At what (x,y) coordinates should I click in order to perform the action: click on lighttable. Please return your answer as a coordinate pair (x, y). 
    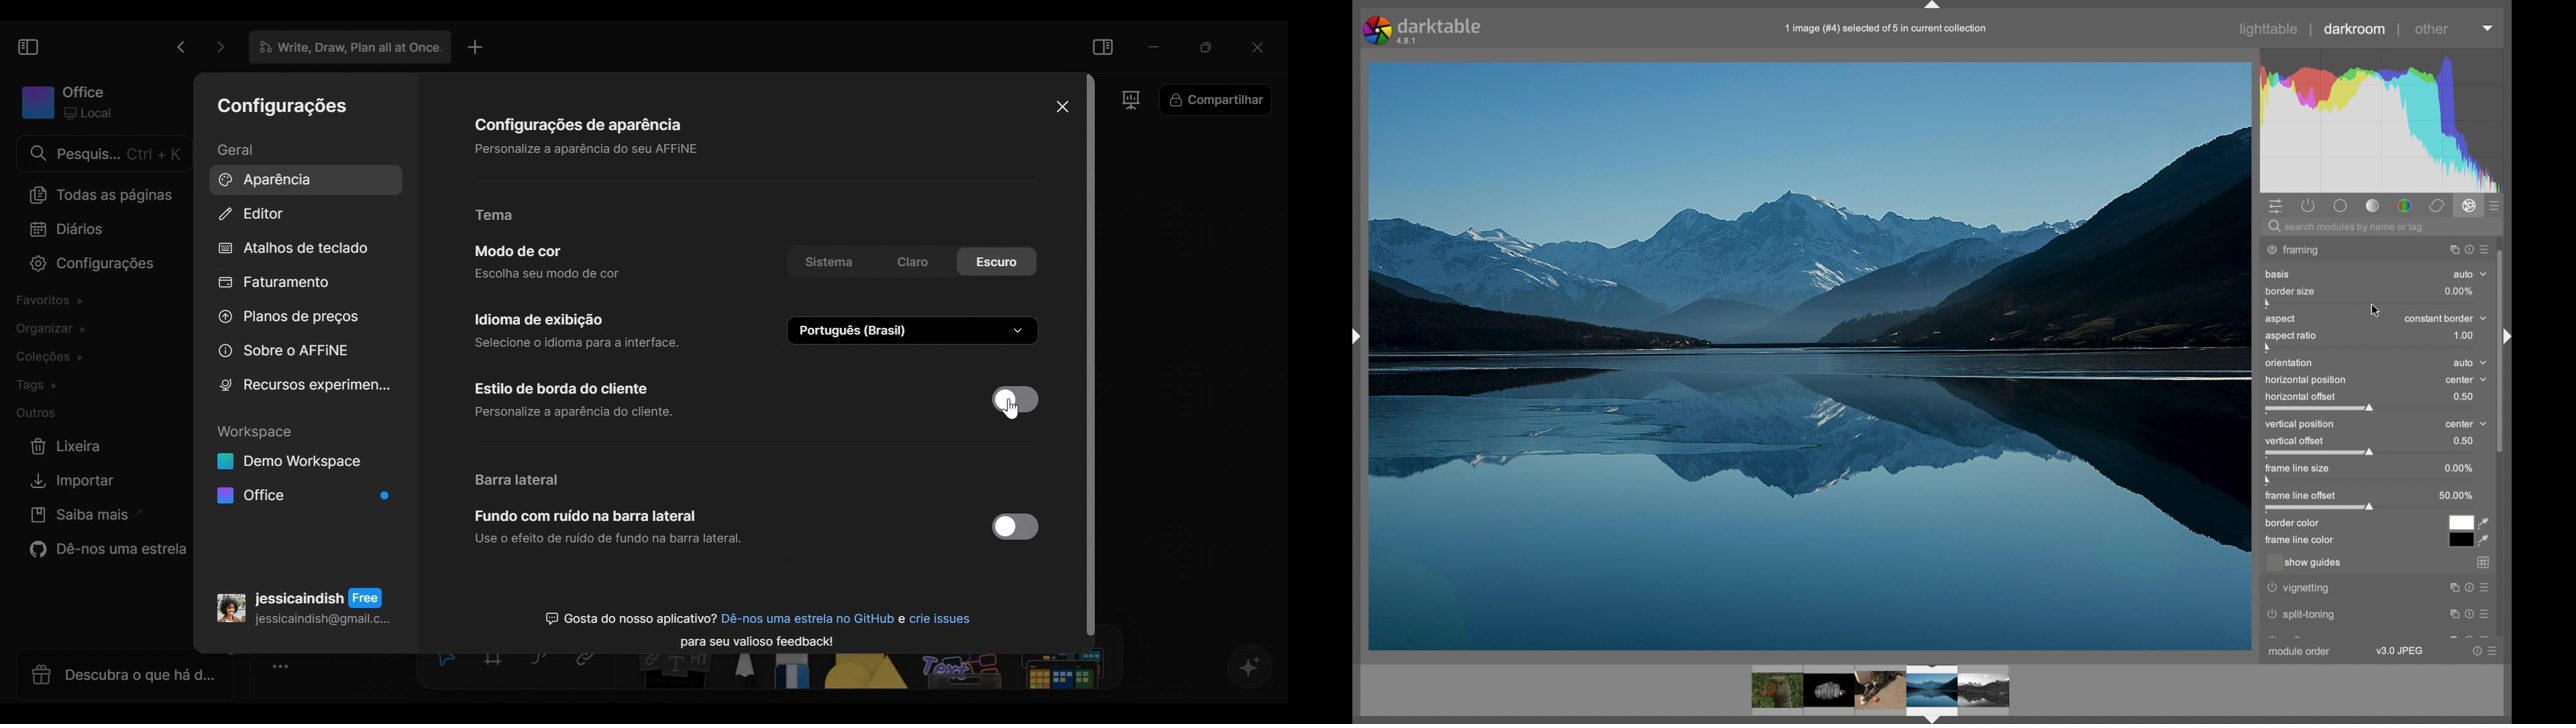
    Looking at the image, I should click on (2269, 30).